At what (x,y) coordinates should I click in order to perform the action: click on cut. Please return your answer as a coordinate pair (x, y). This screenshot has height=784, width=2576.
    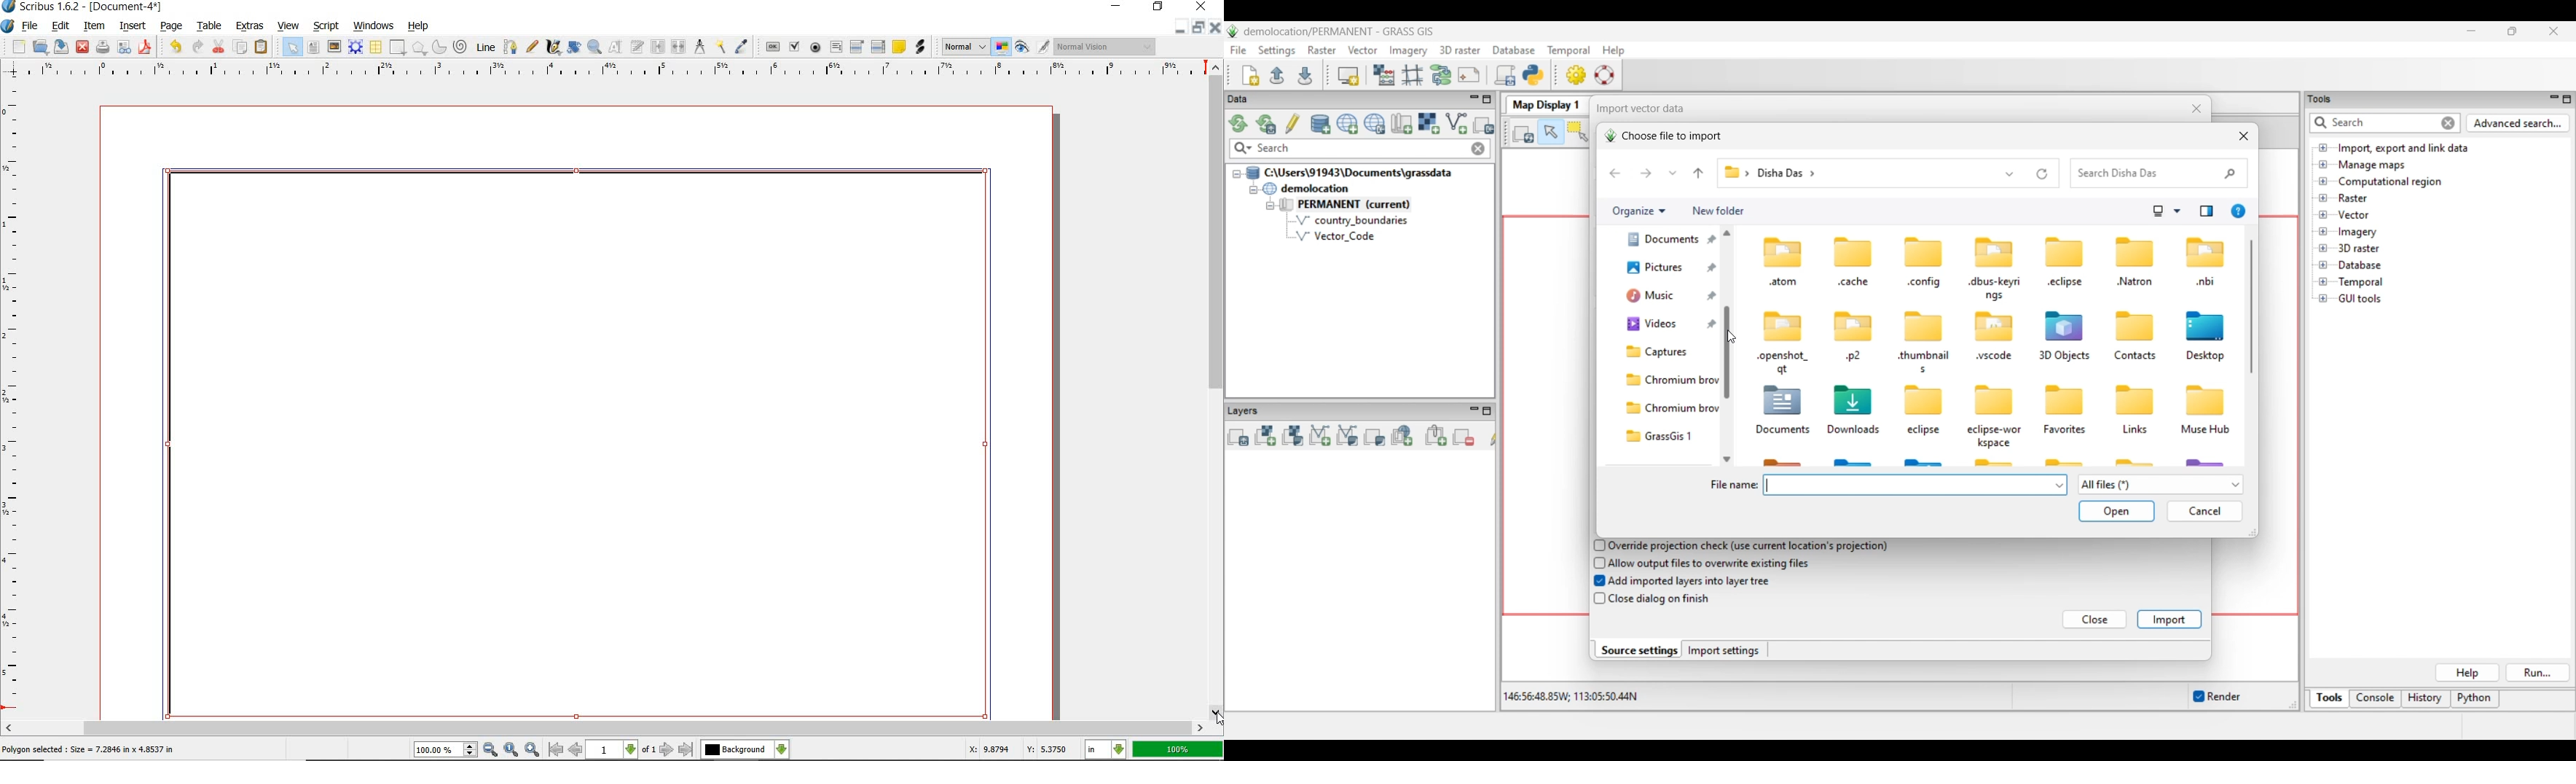
    Looking at the image, I should click on (219, 46).